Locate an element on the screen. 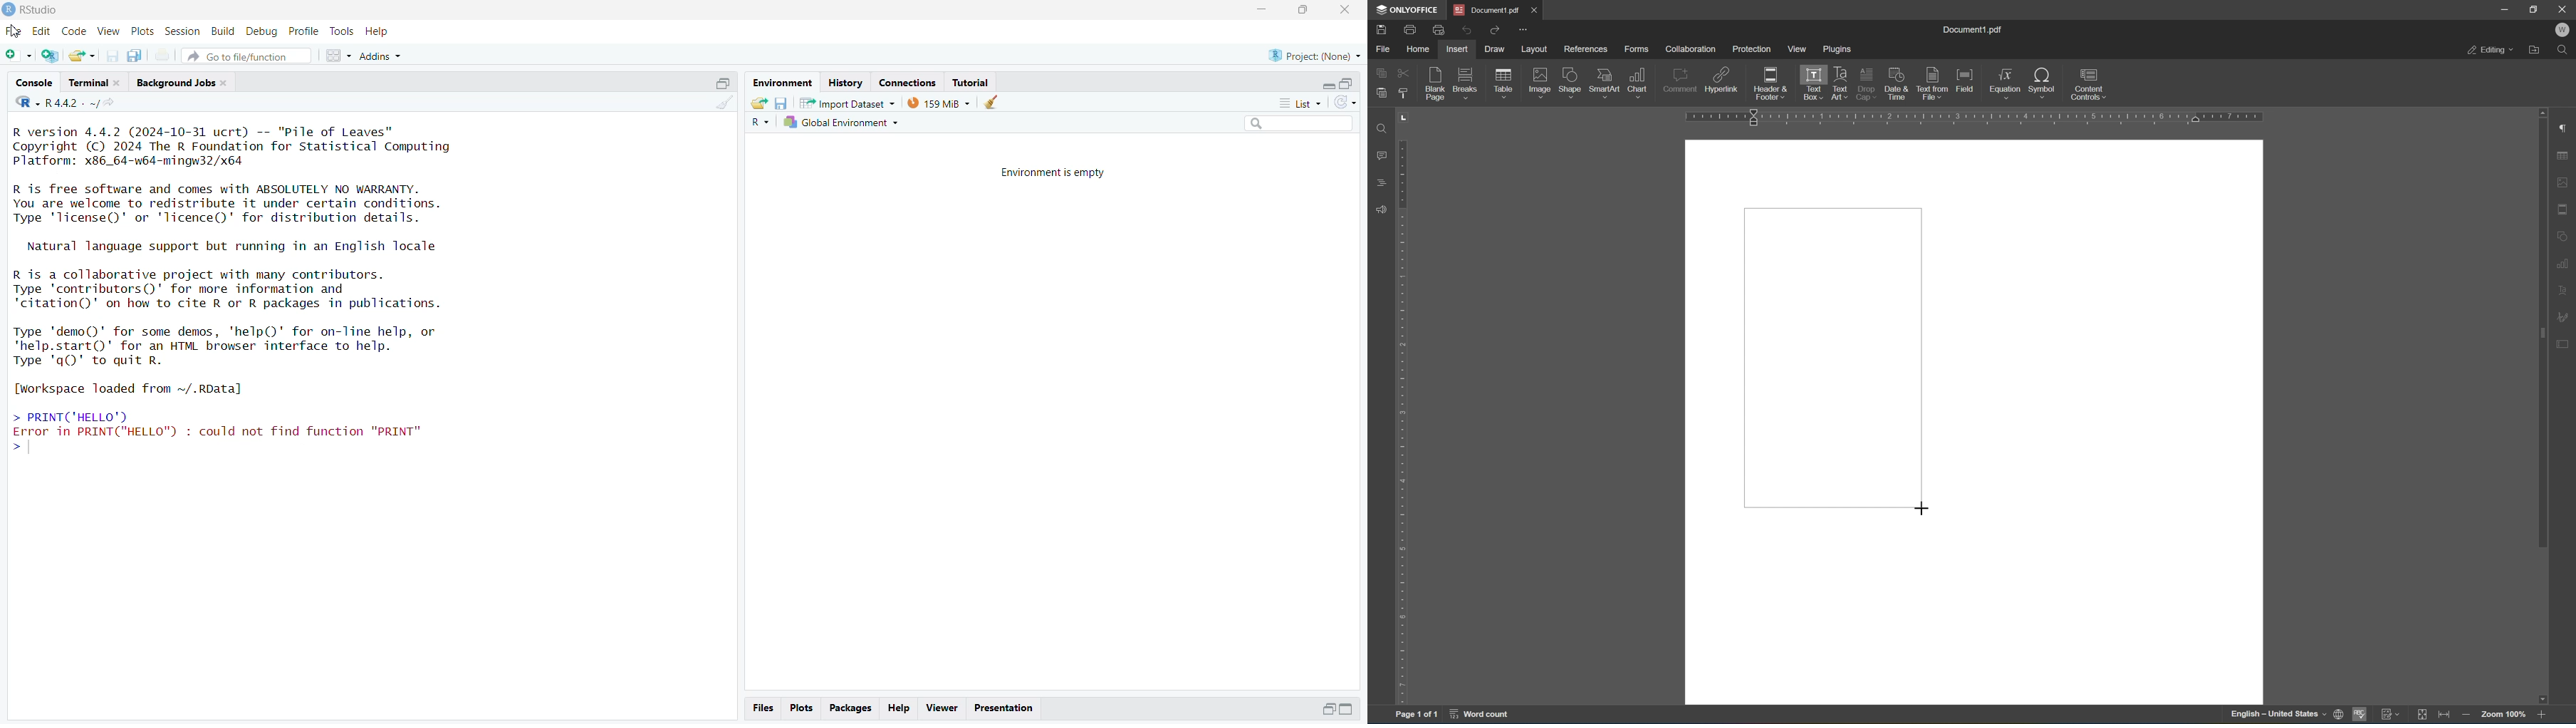  presentation is located at coordinates (1003, 707).